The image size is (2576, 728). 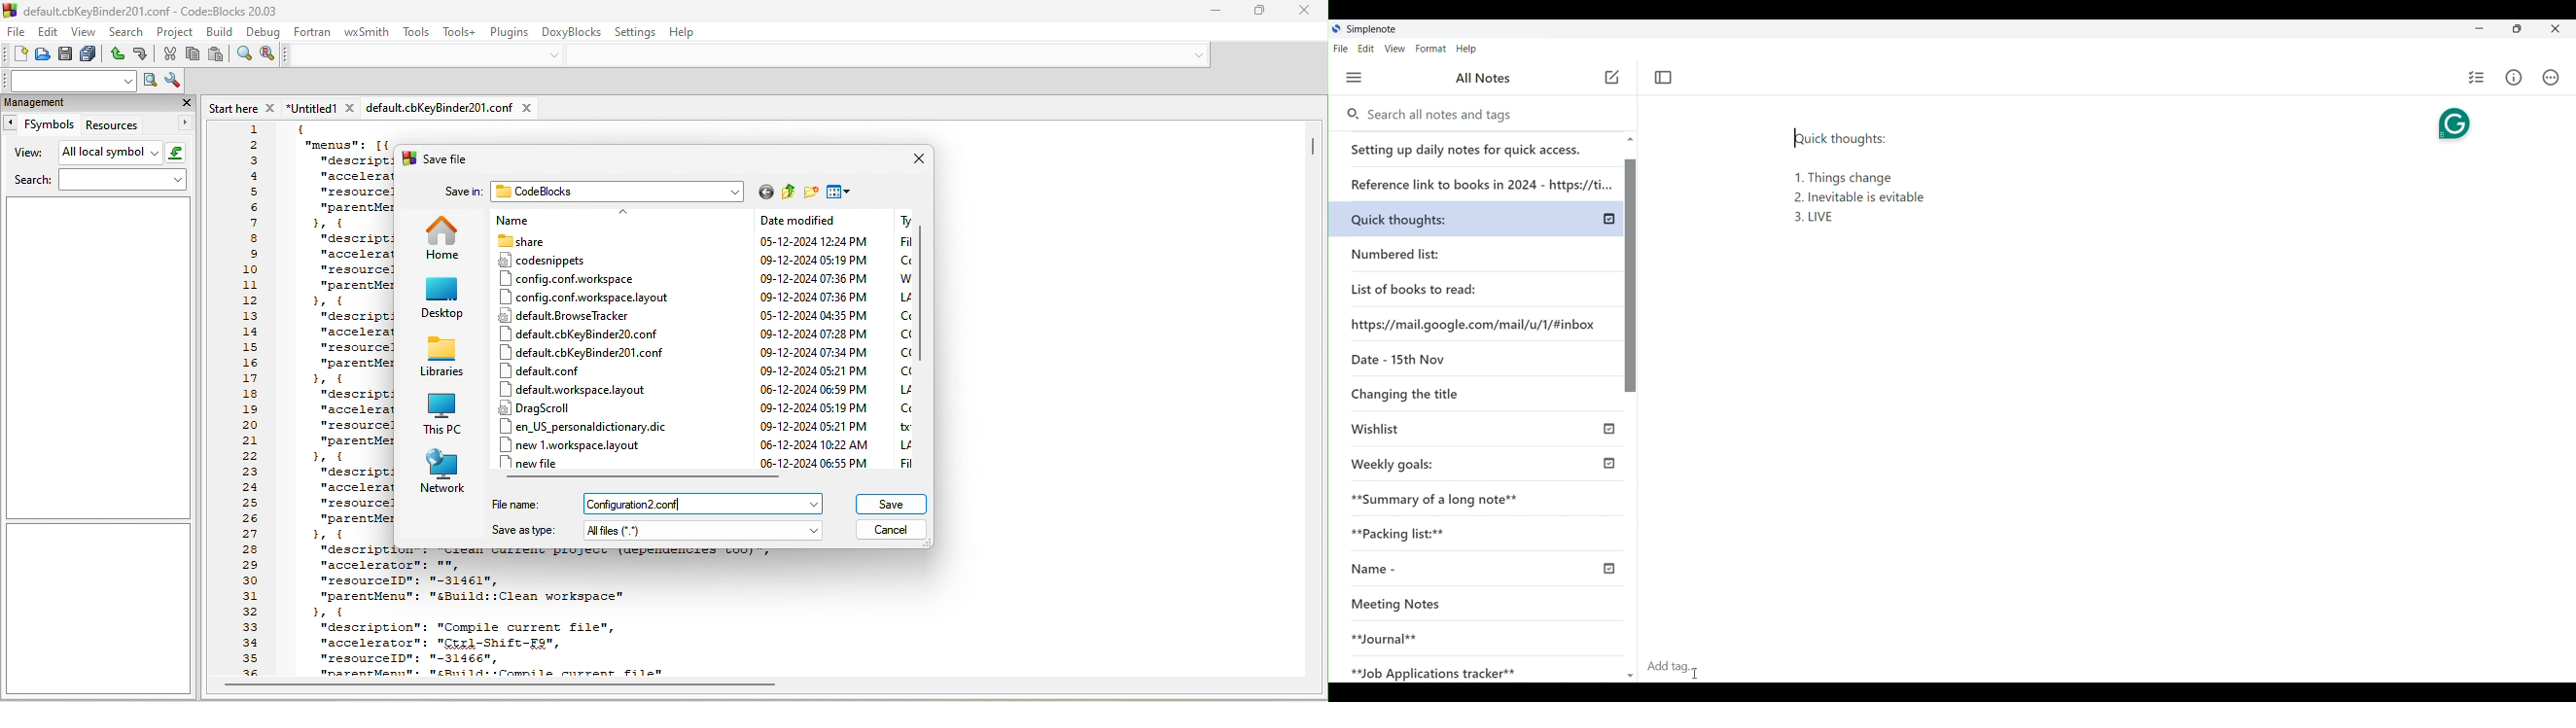 What do you see at coordinates (1200, 56) in the screenshot?
I see `down` at bounding box center [1200, 56].